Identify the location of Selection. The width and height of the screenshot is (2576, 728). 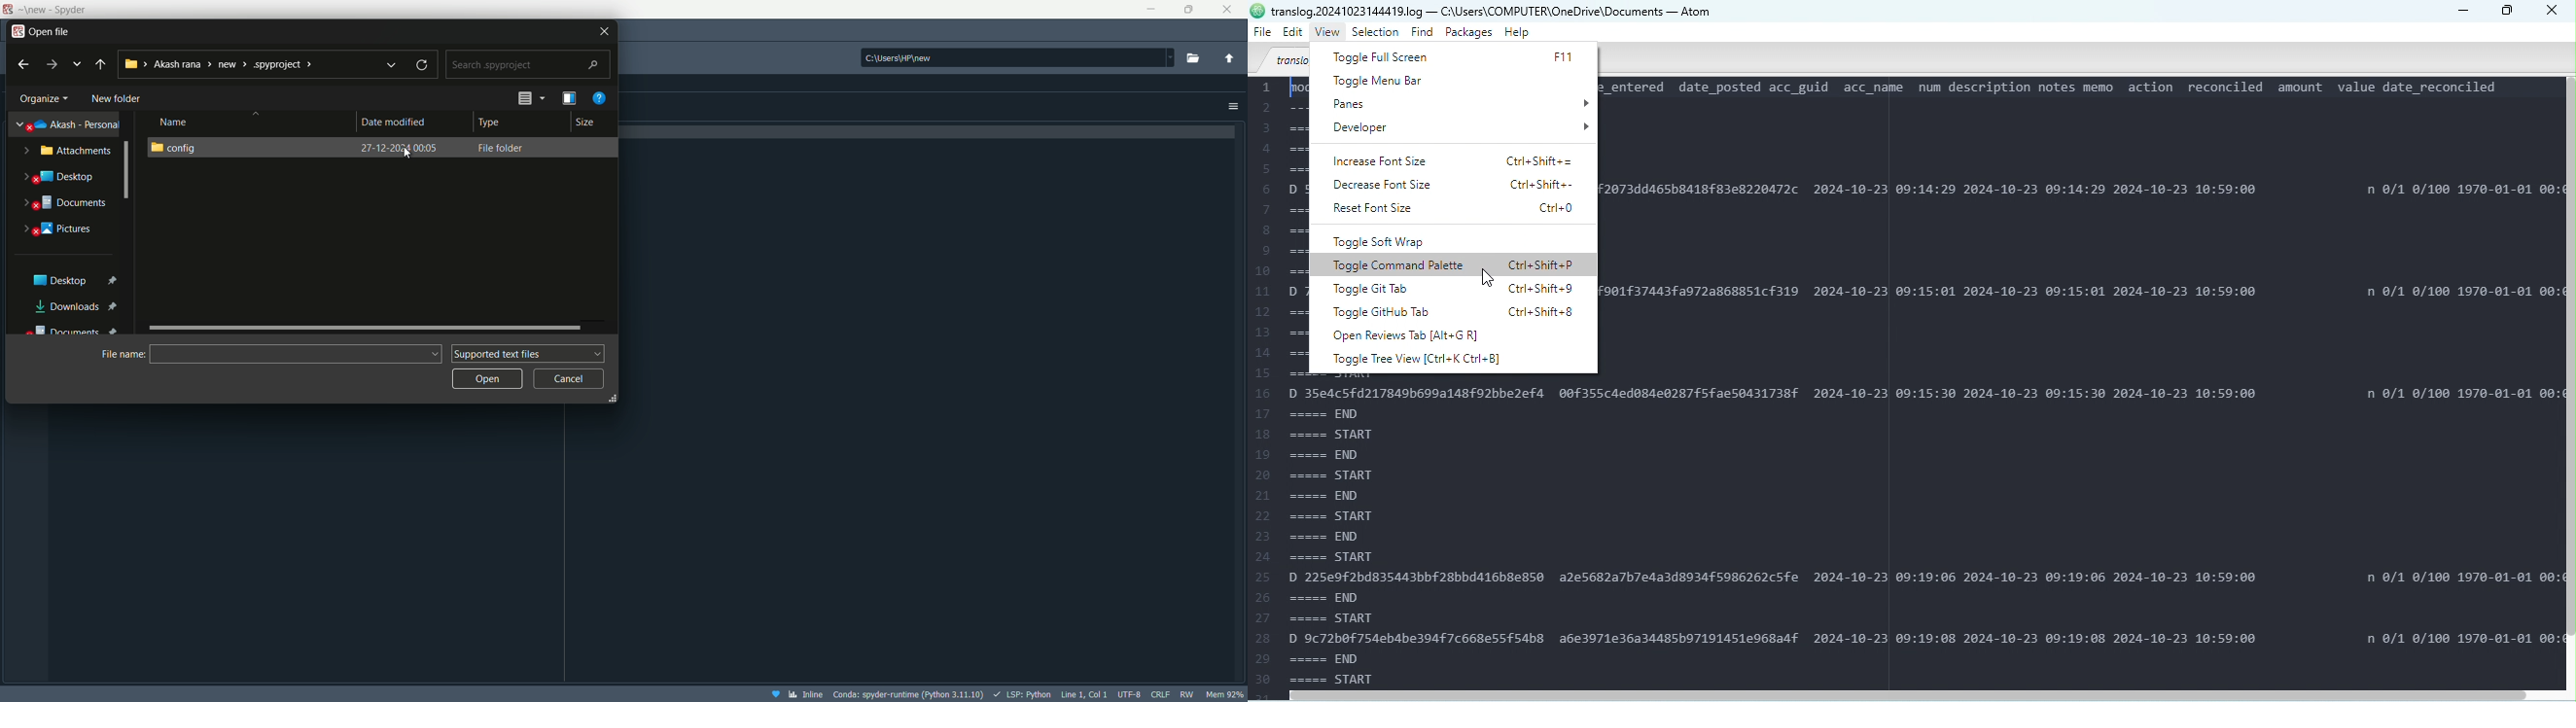
(1377, 33).